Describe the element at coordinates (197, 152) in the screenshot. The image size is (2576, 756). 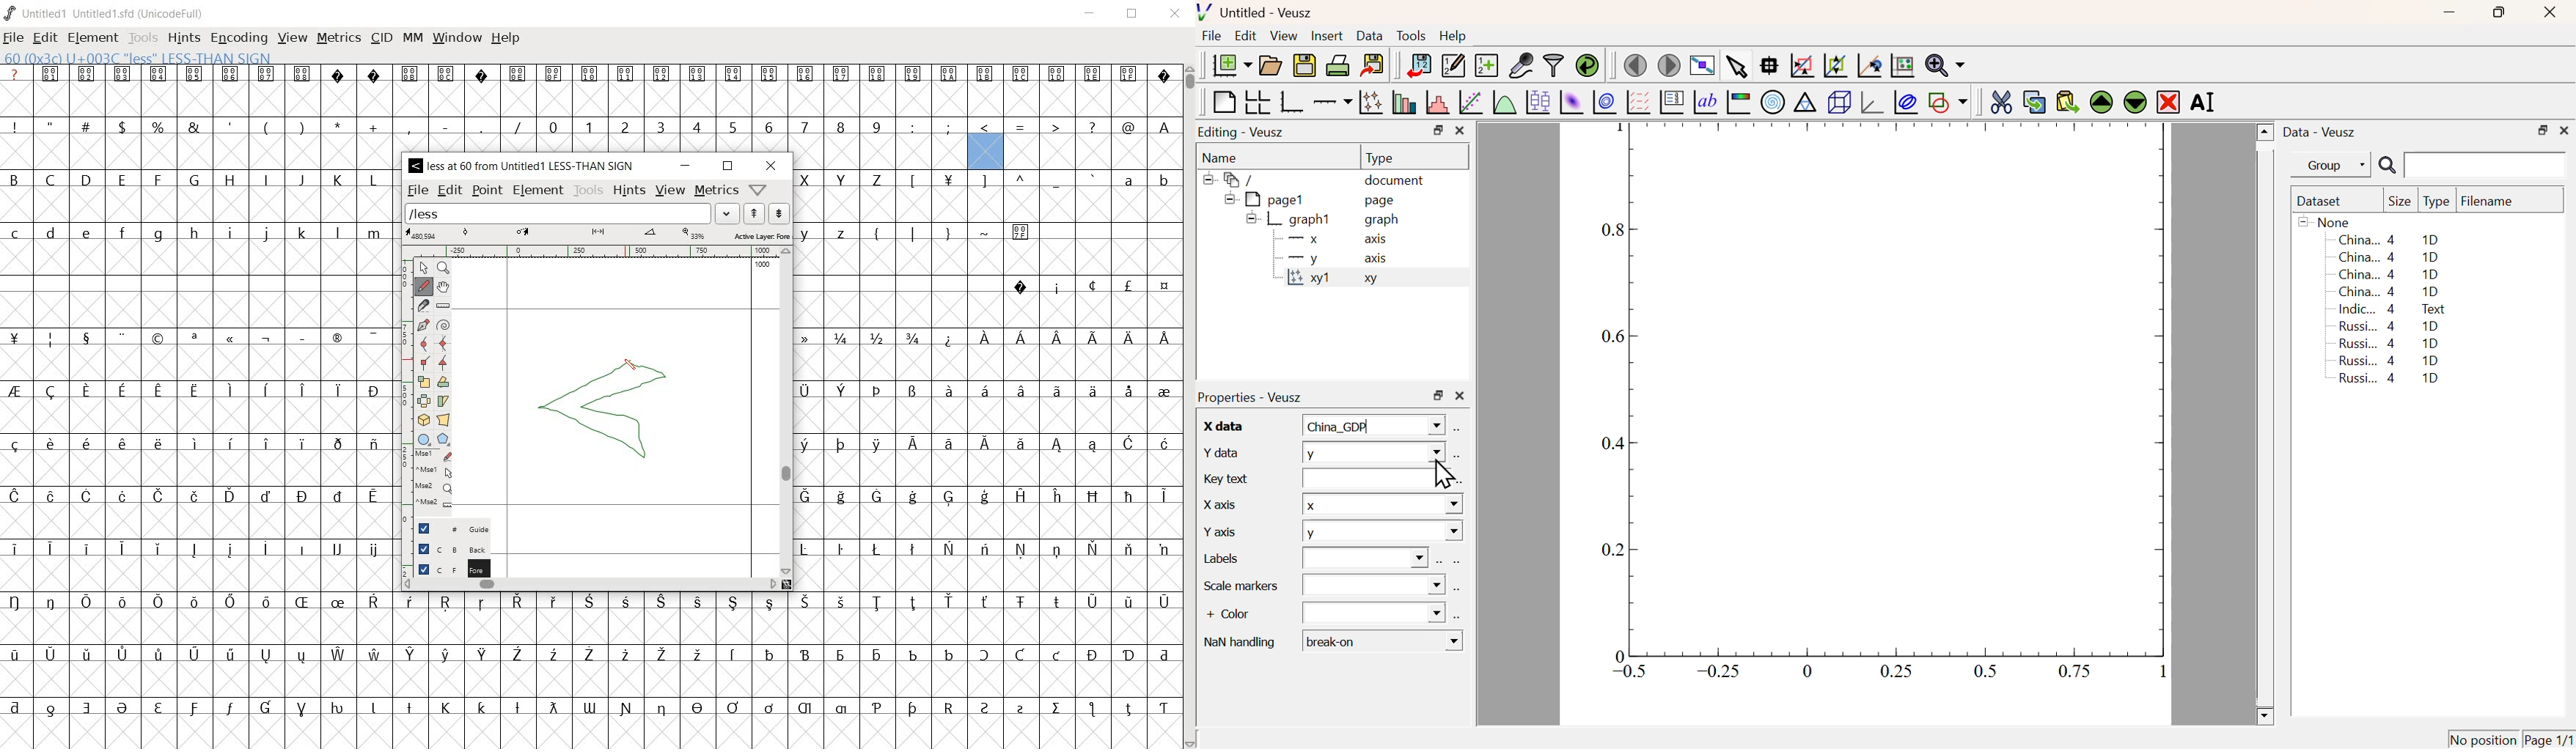
I see `empty cells` at that location.